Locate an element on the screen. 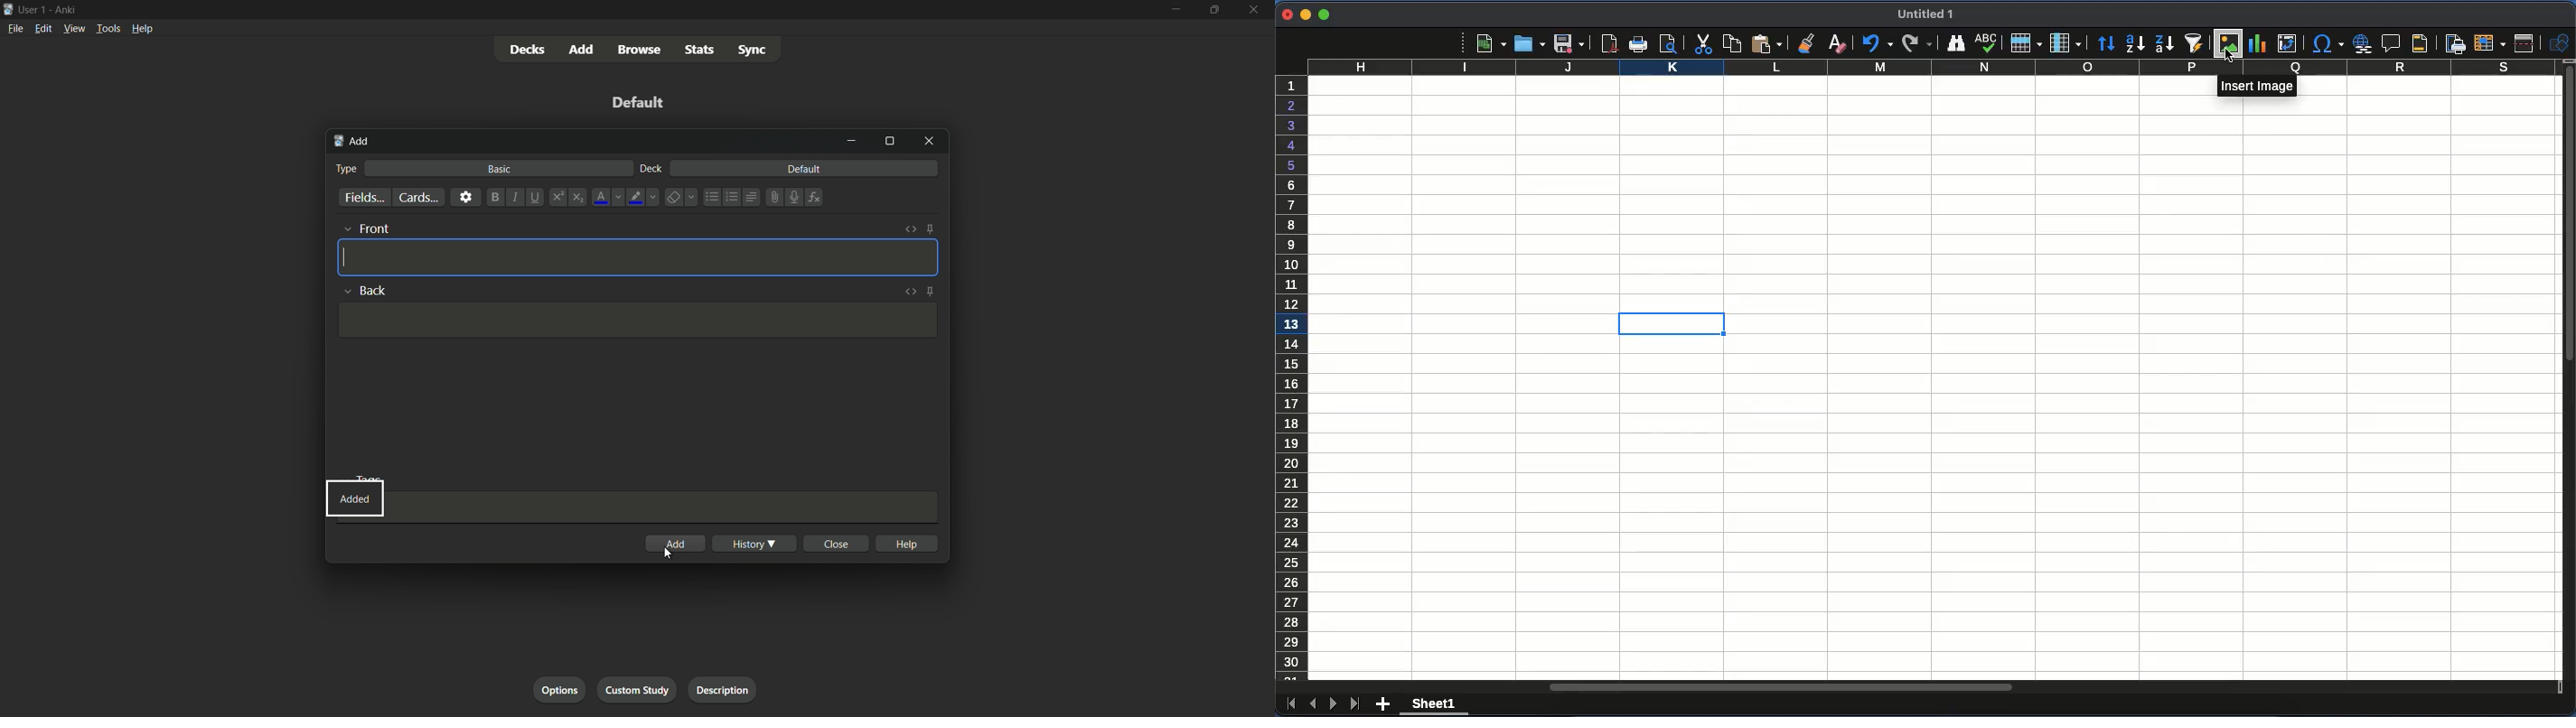 The image size is (2576, 728). help is located at coordinates (907, 542).